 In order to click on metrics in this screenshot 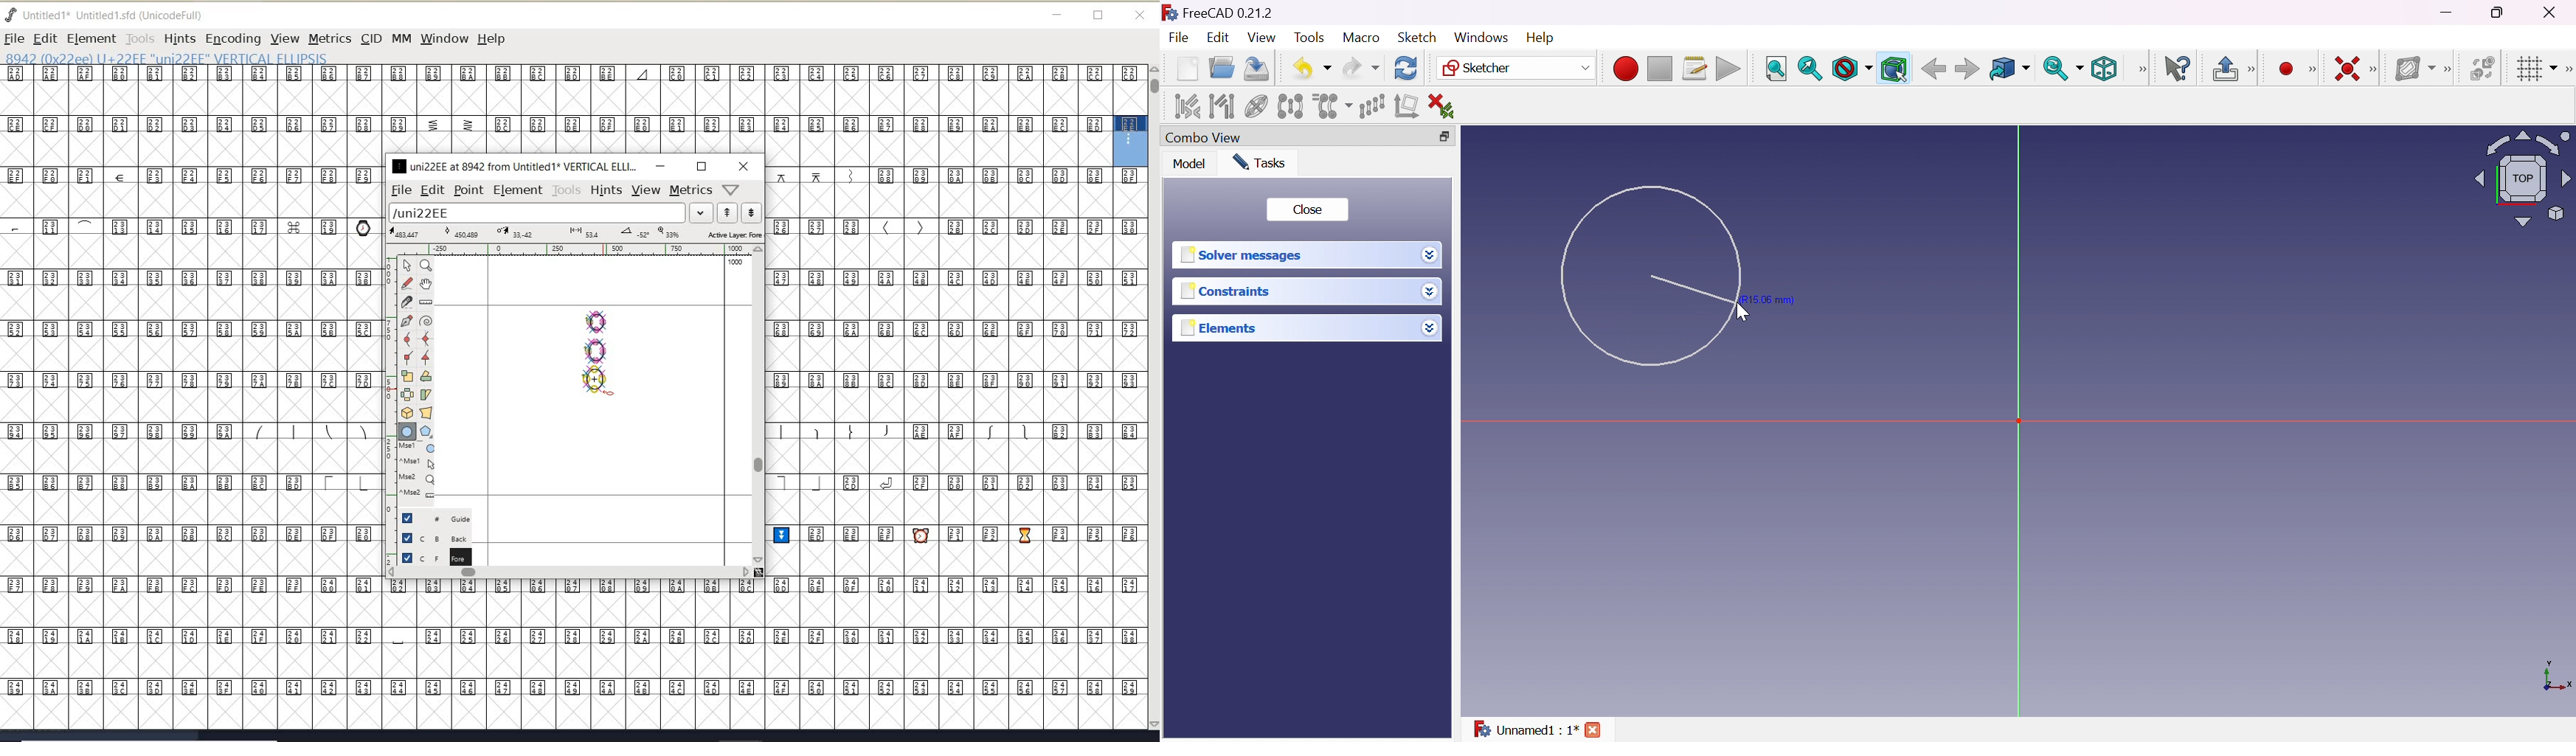, I will do `click(691, 190)`.